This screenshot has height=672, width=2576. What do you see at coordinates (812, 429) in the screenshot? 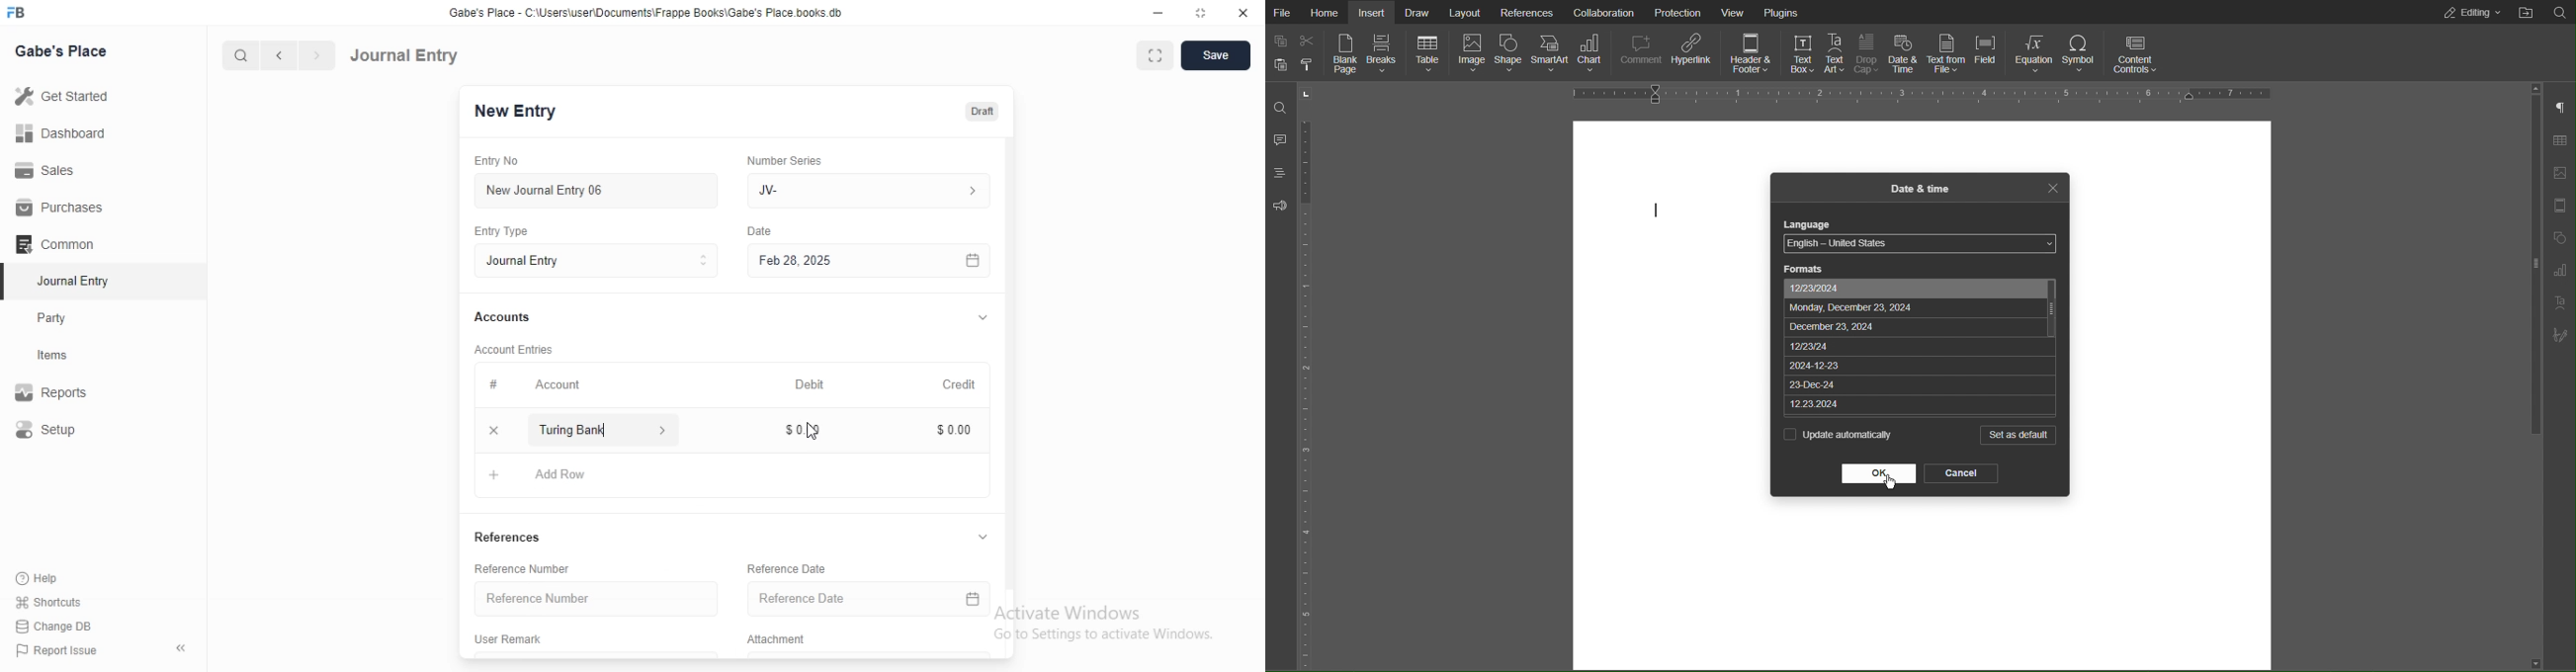
I see `$0.00` at bounding box center [812, 429].